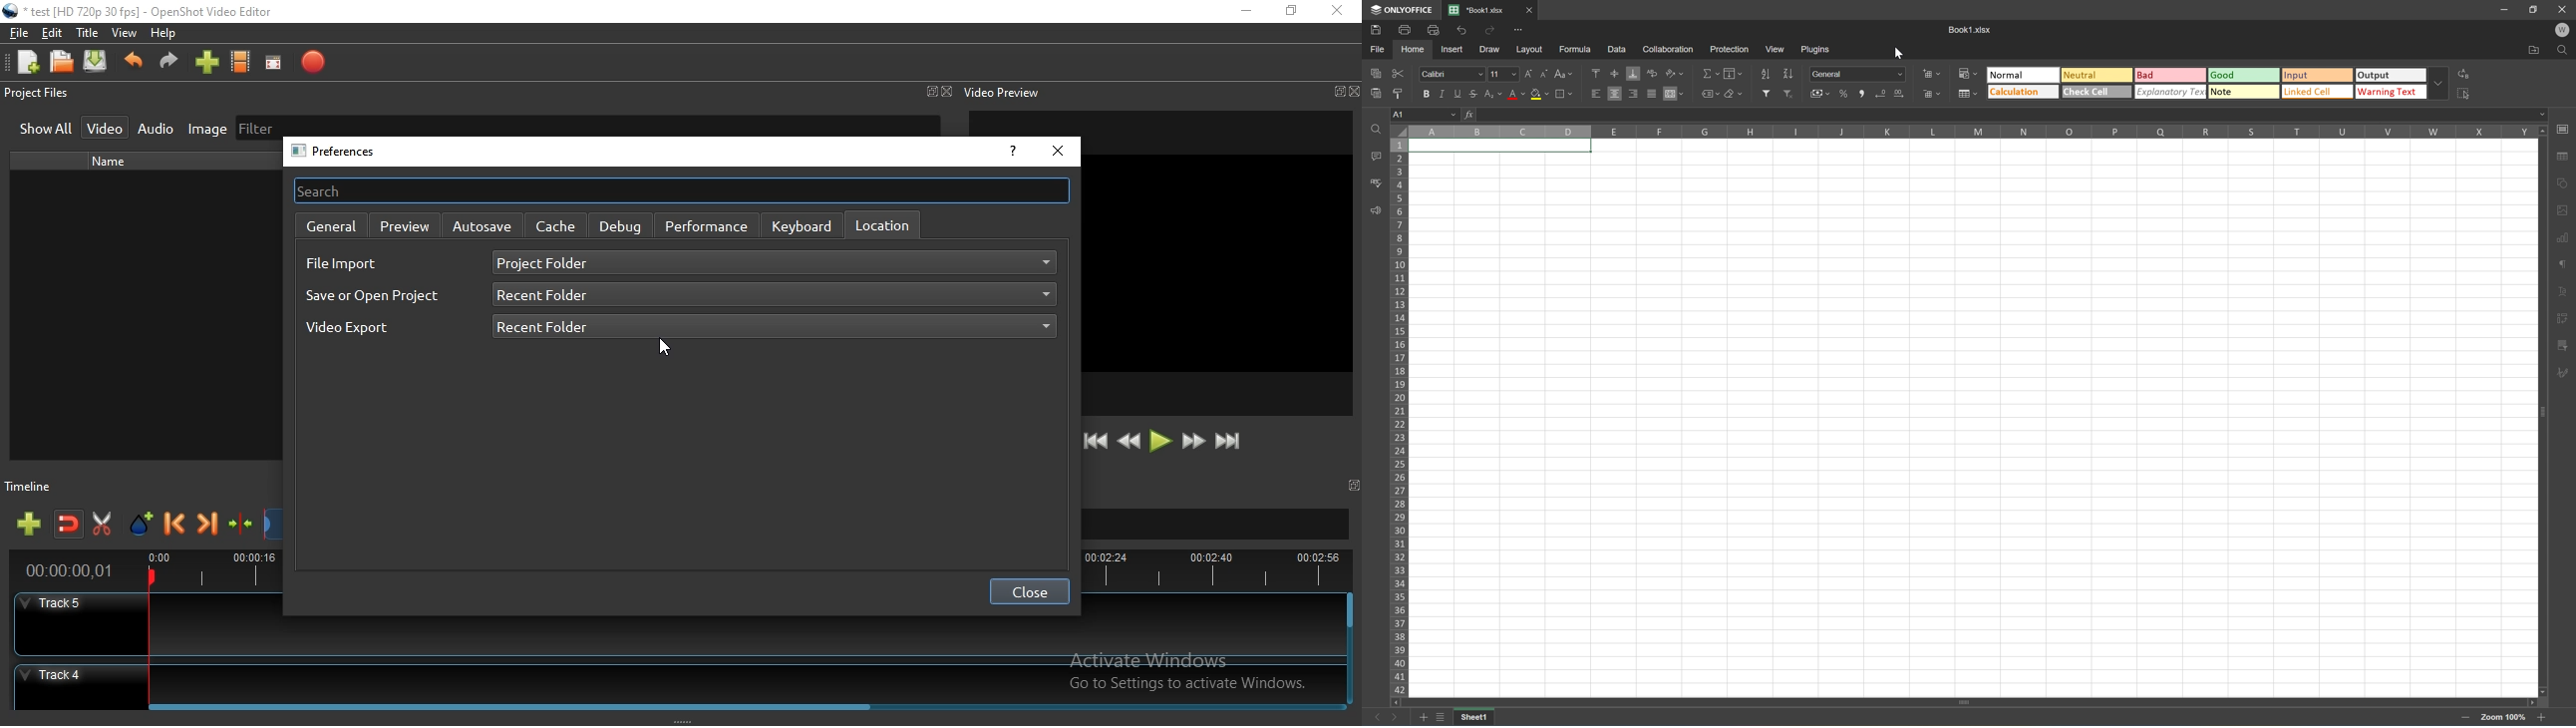 The image size is (2576, 728). Describe the element at coordinates (2562, 9) in the screenshot. I see `Close` at that location.